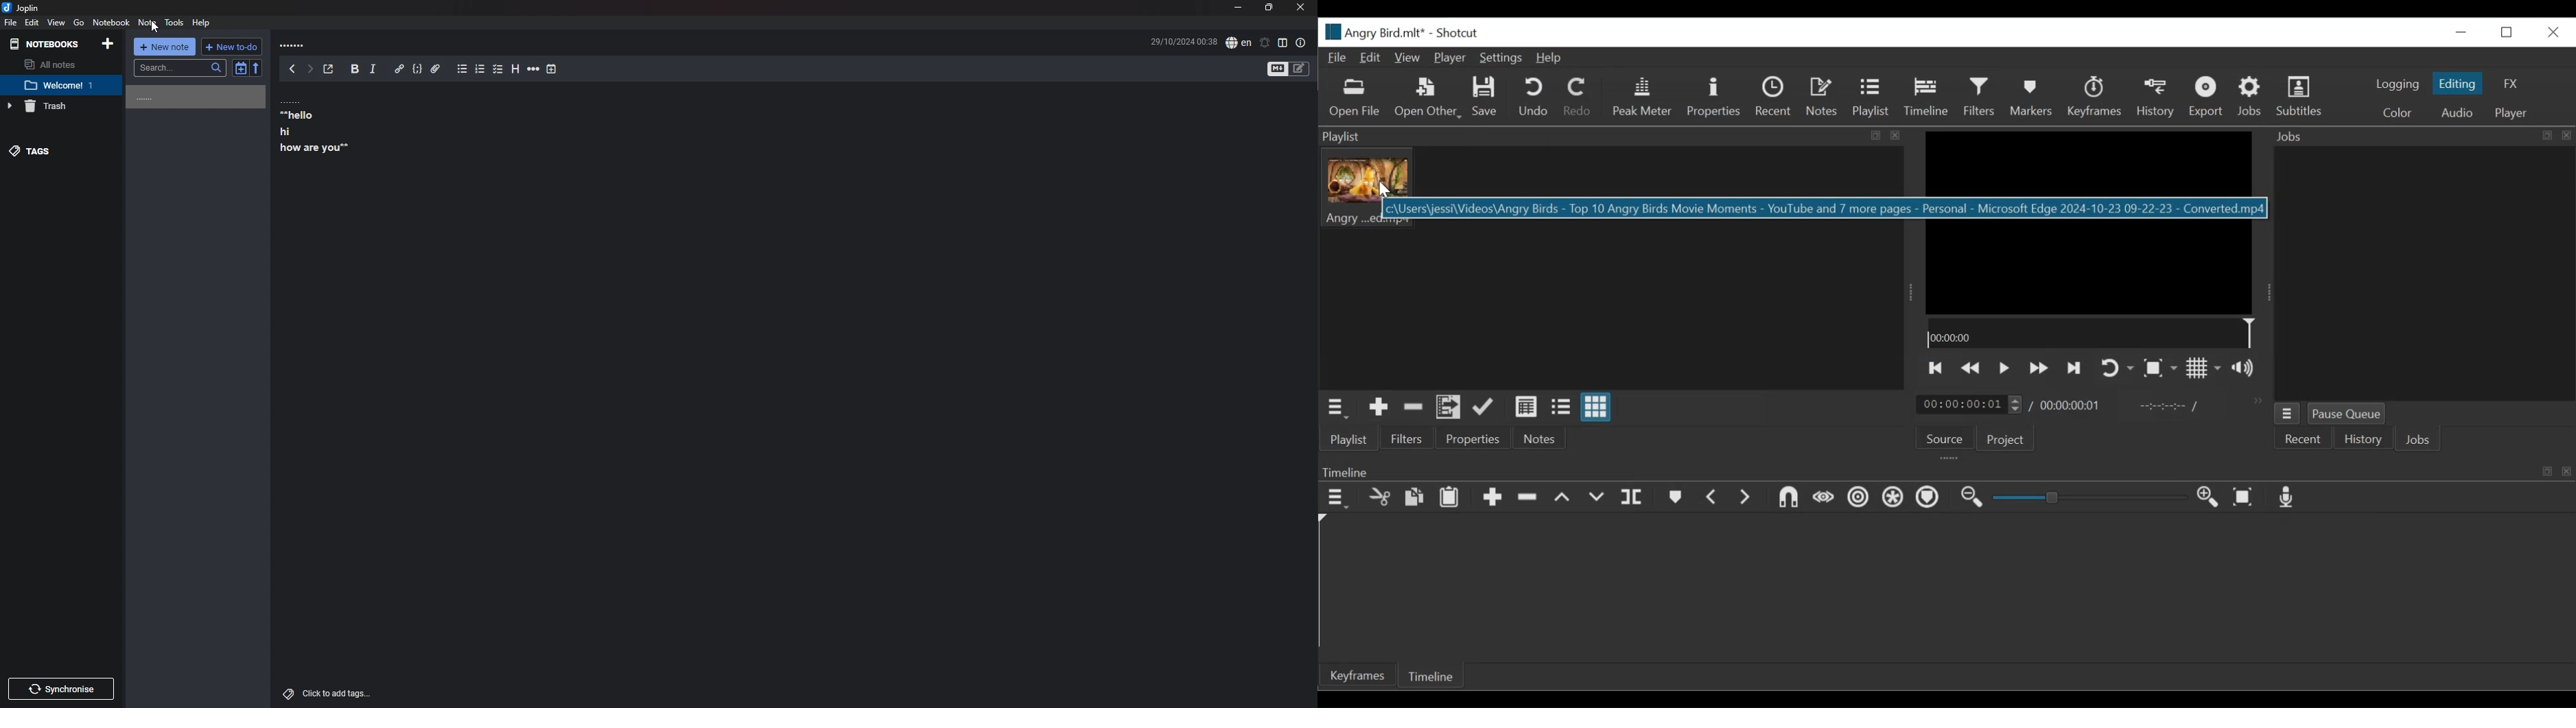 The height and width of the screenshot is (728, 2576). I want to click on tags, so click(45, 153).